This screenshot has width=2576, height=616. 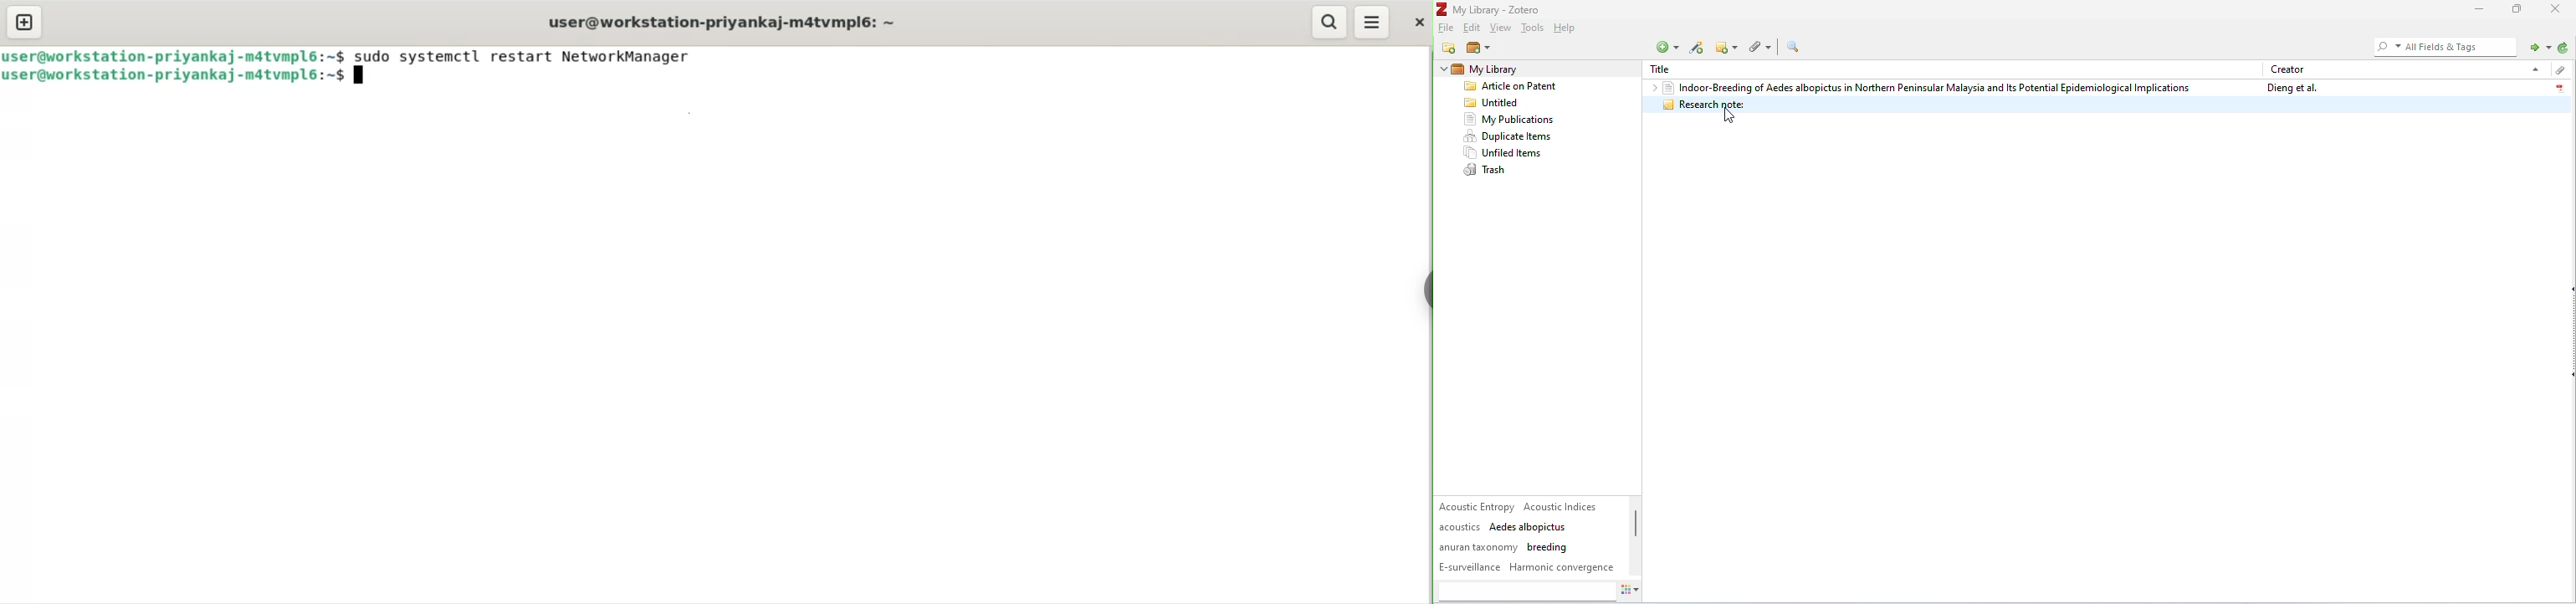 What do you see at coordinates (1631, 592) in the screenshot?
I see `actions` at bounding box center [1631, 592].